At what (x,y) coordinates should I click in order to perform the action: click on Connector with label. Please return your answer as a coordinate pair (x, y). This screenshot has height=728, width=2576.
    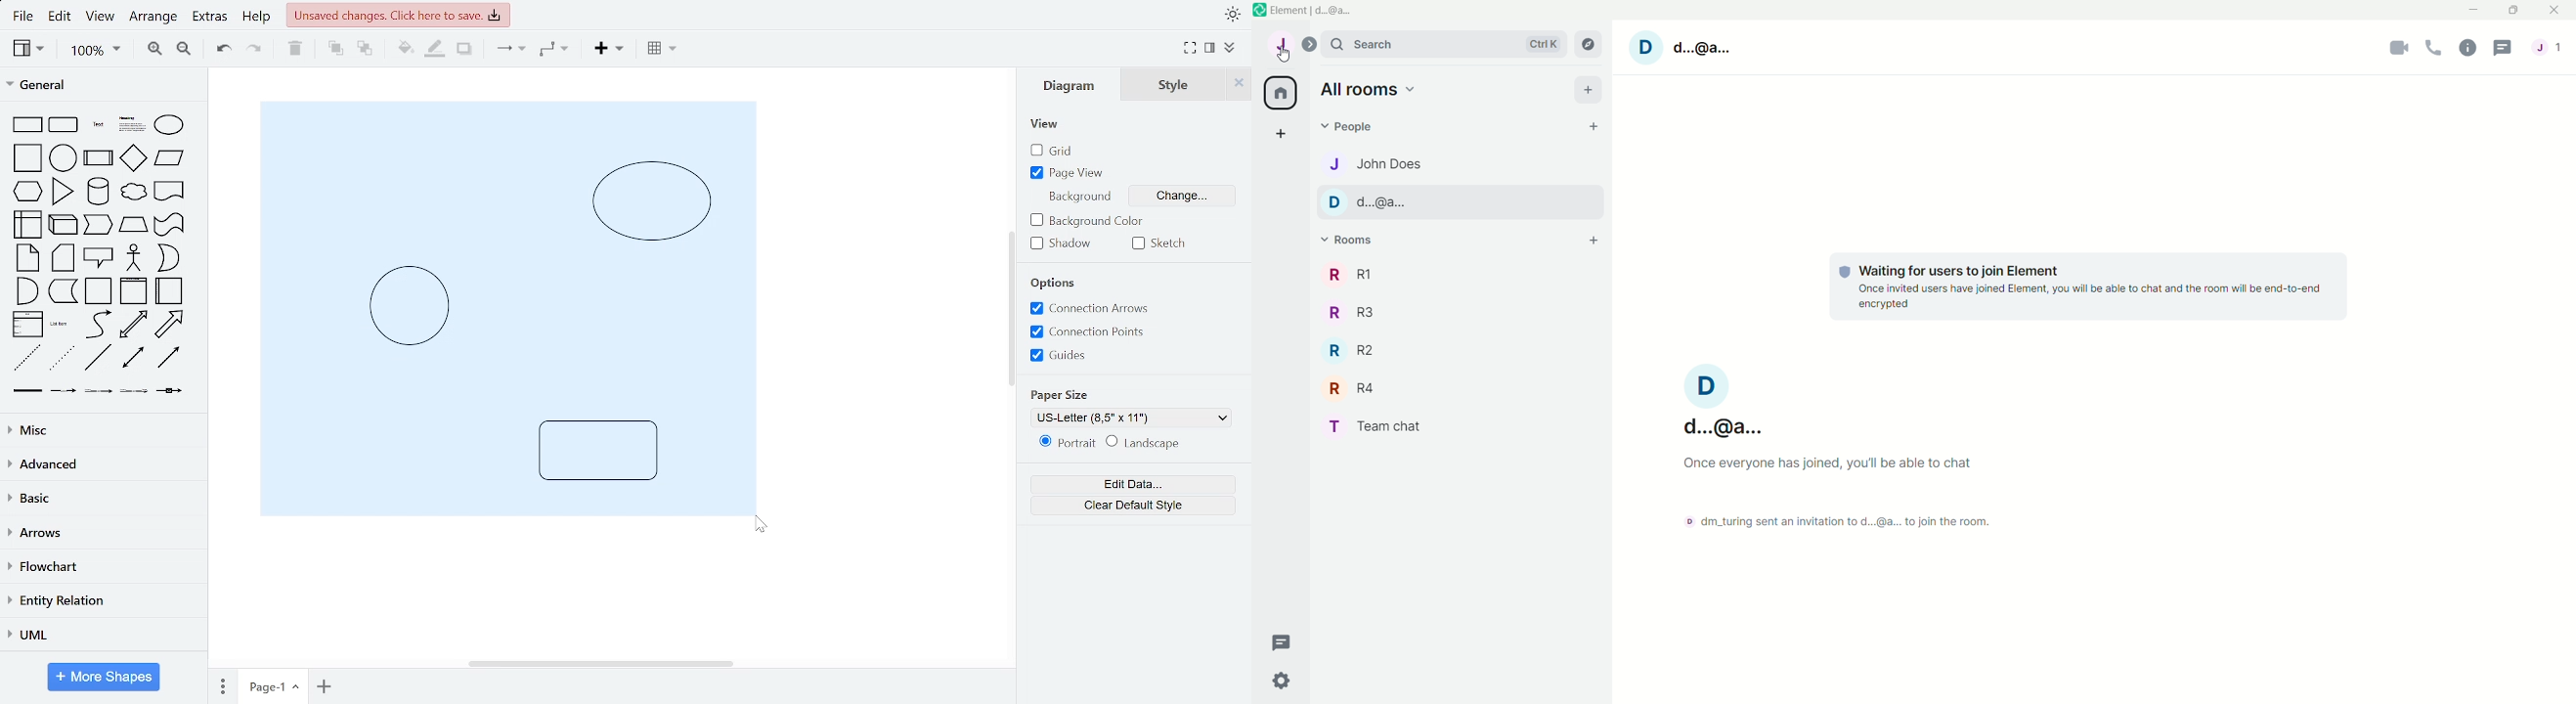
    Looking at the image, I should click on (64, 394).